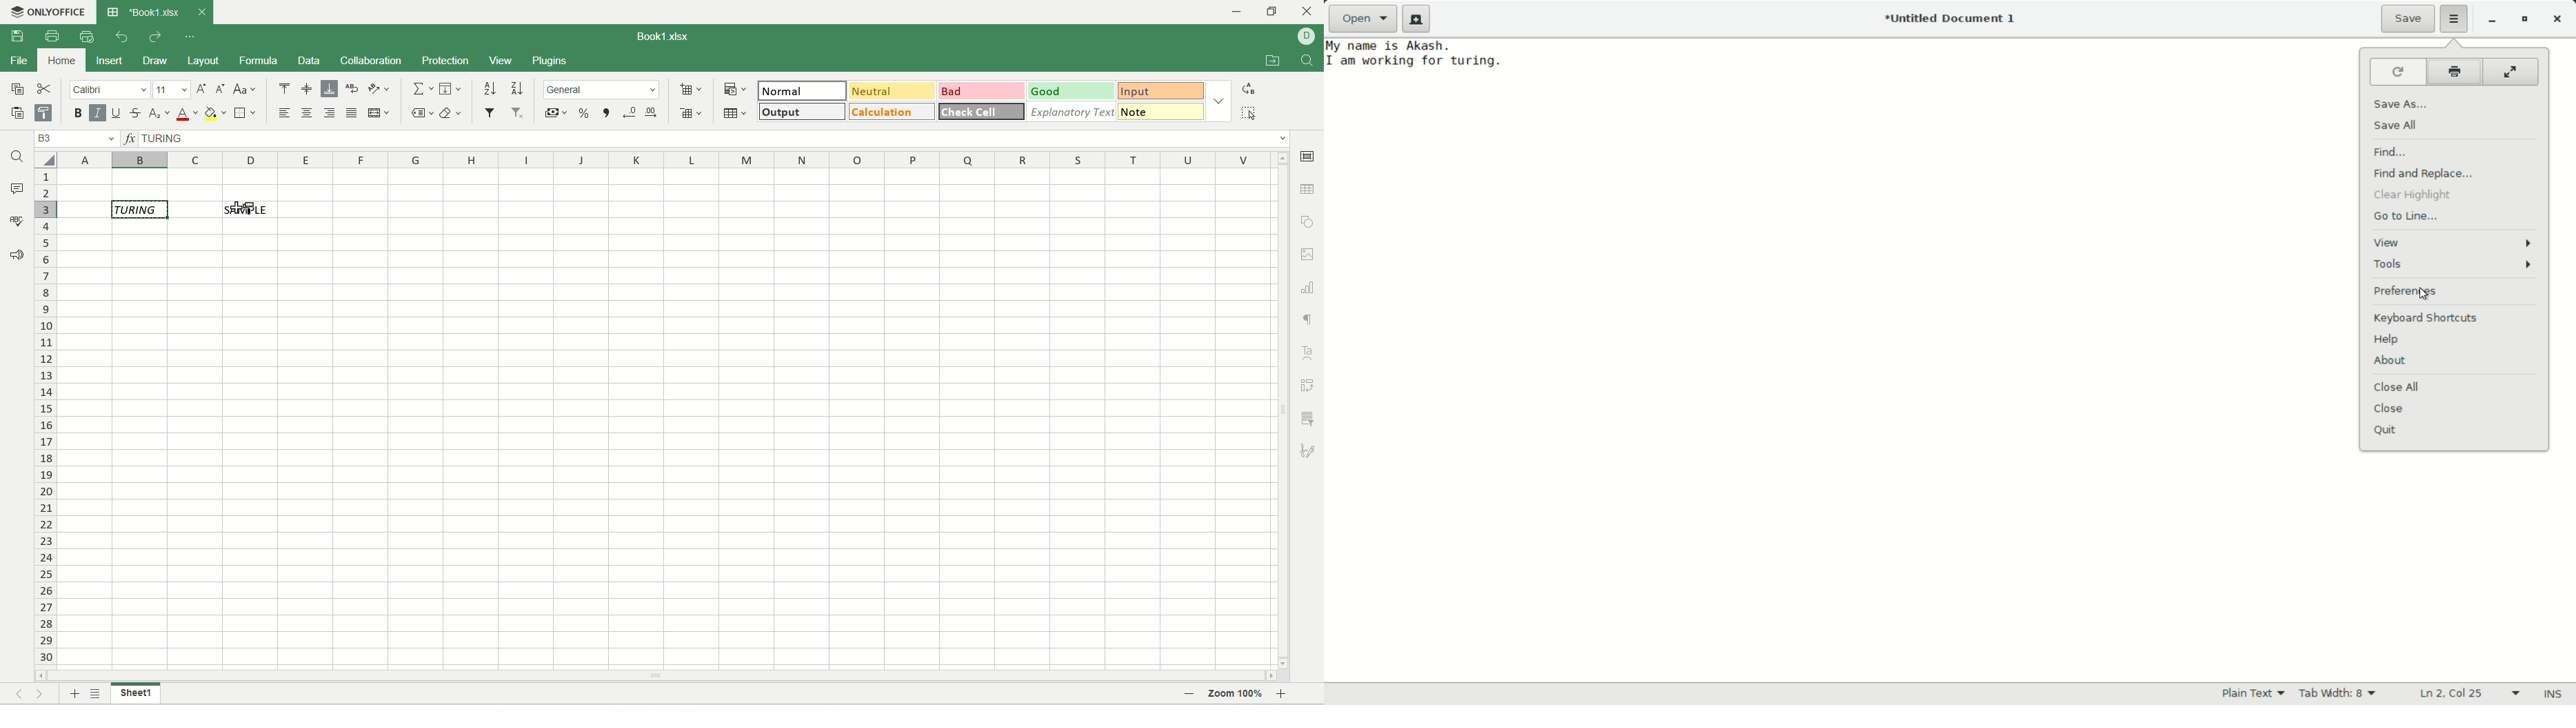 The image size is (2576, 728). What do you see at coordinates (55, 35) in the screenshot?
I see `print` at bounding box center [55, 35].